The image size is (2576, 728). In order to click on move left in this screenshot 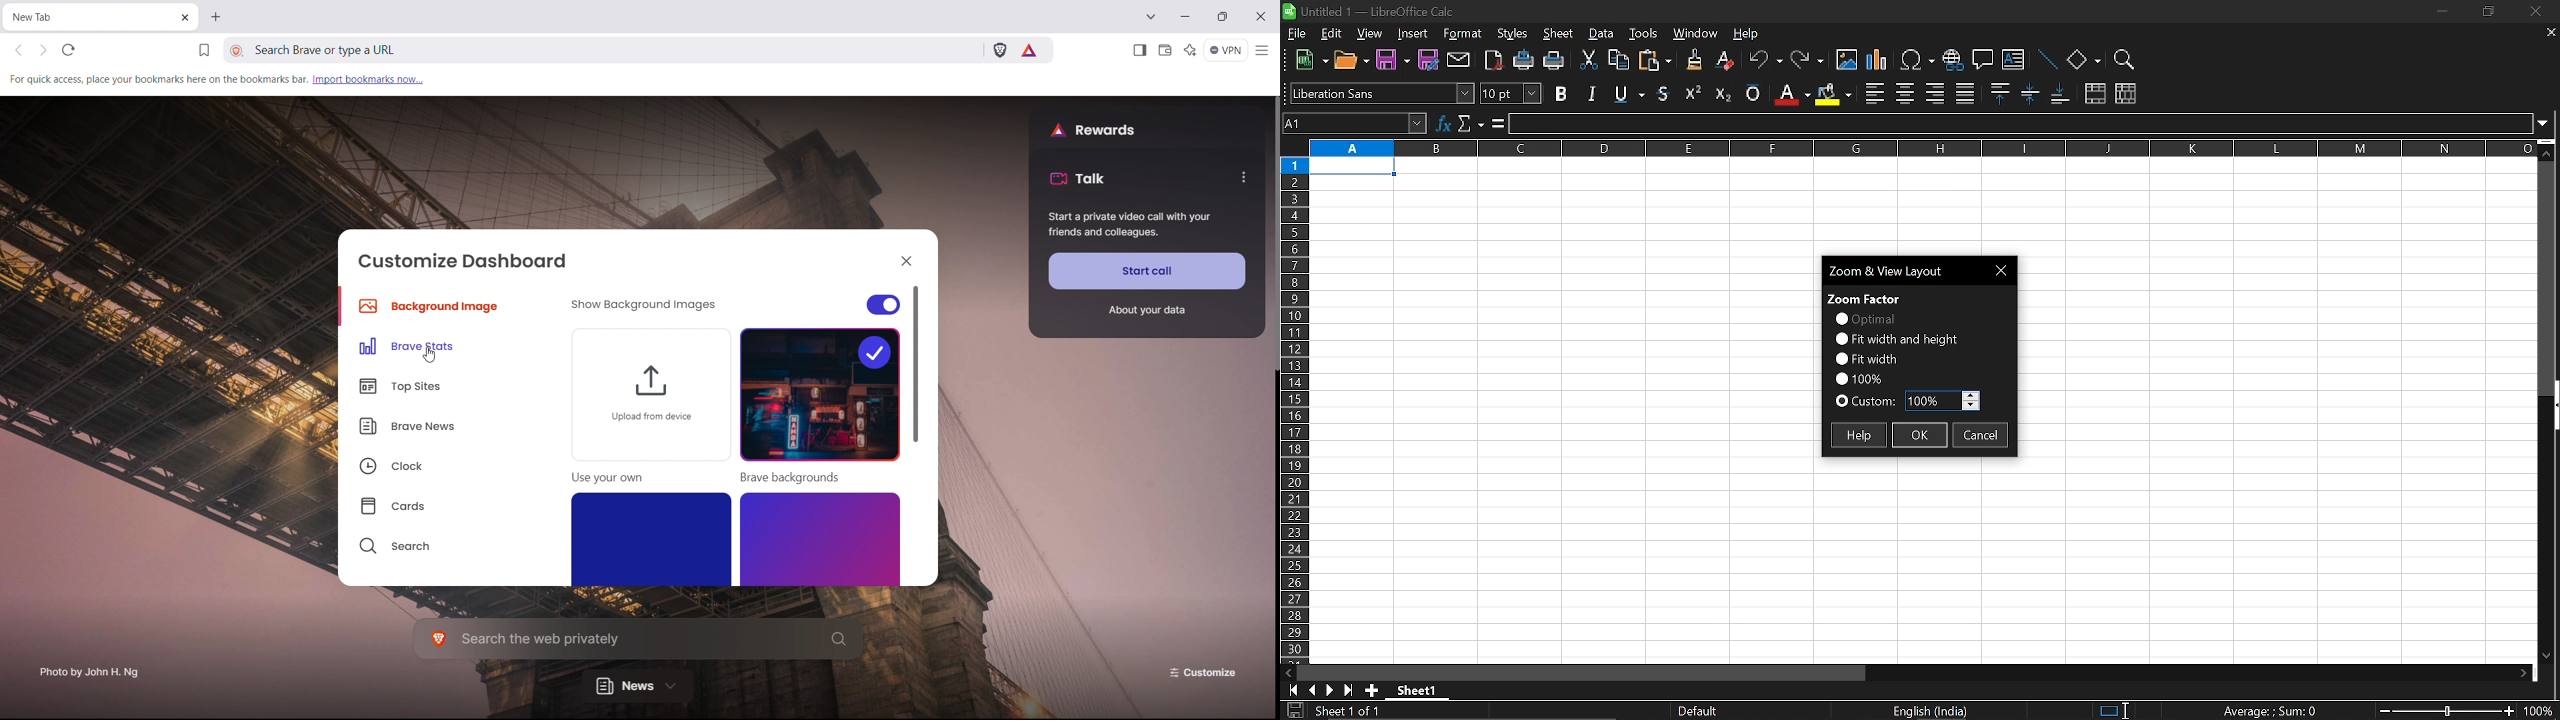, I will do `click(1288, 671)`.